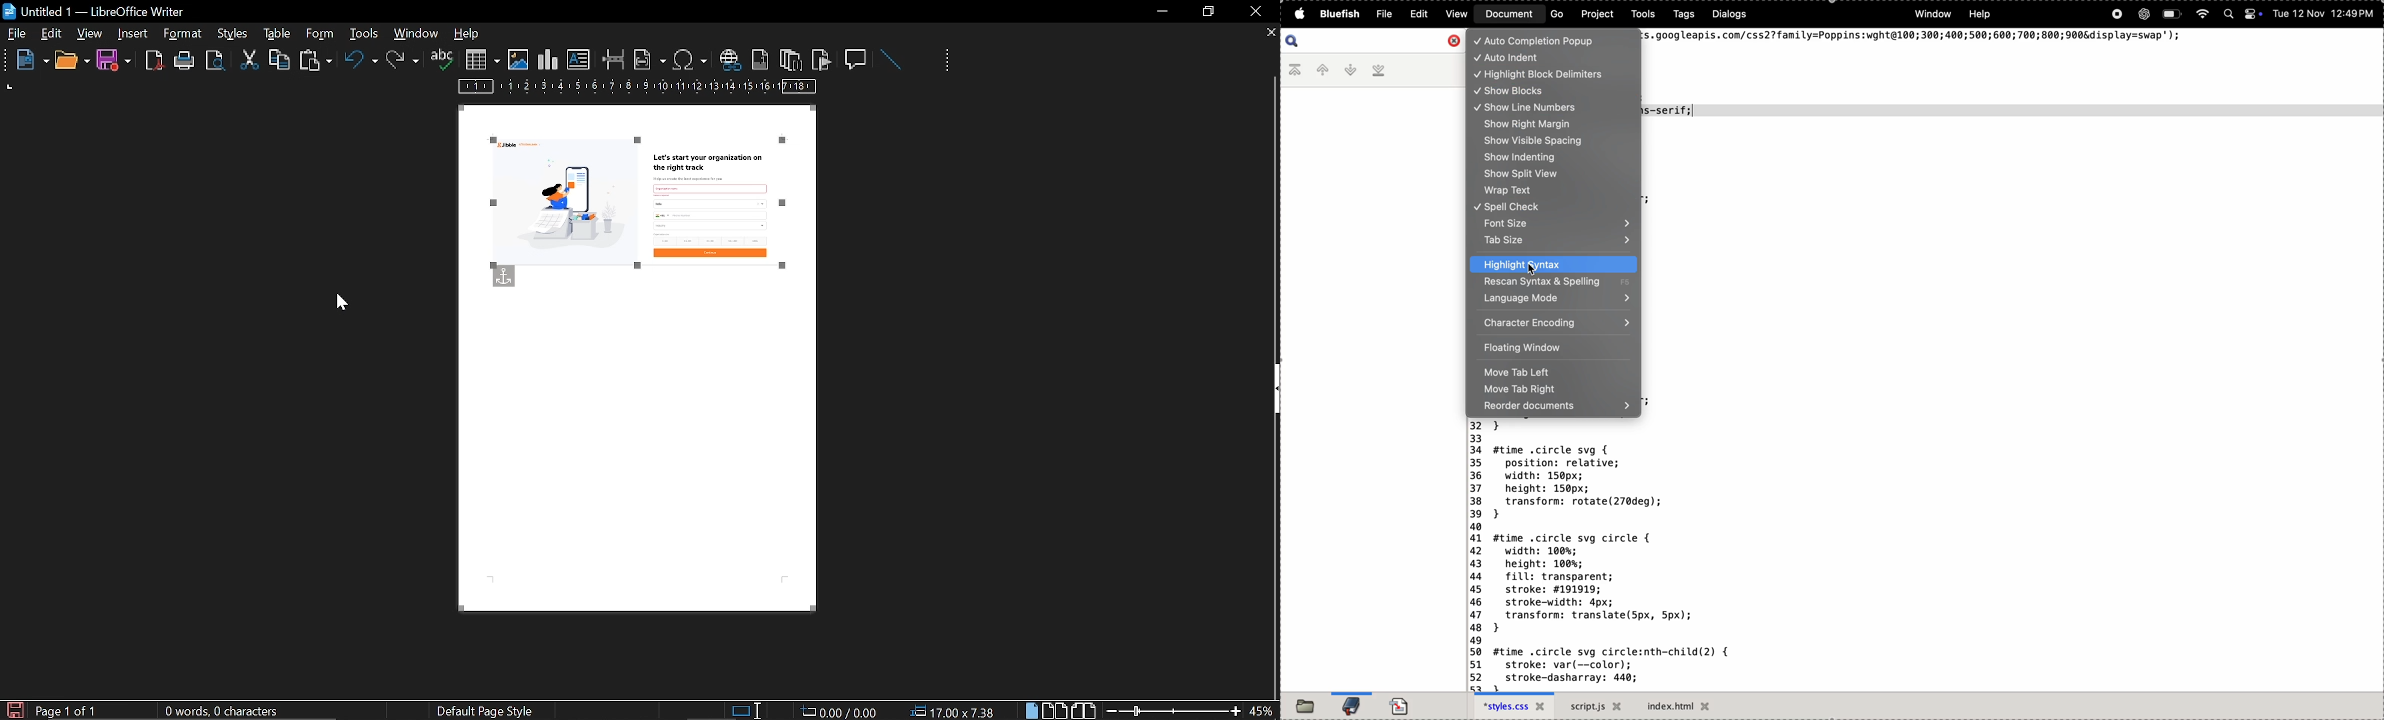 Image resolution: width=2408 pixels, height=728 pixels. I want to click on spell check, so click(1553, 206).